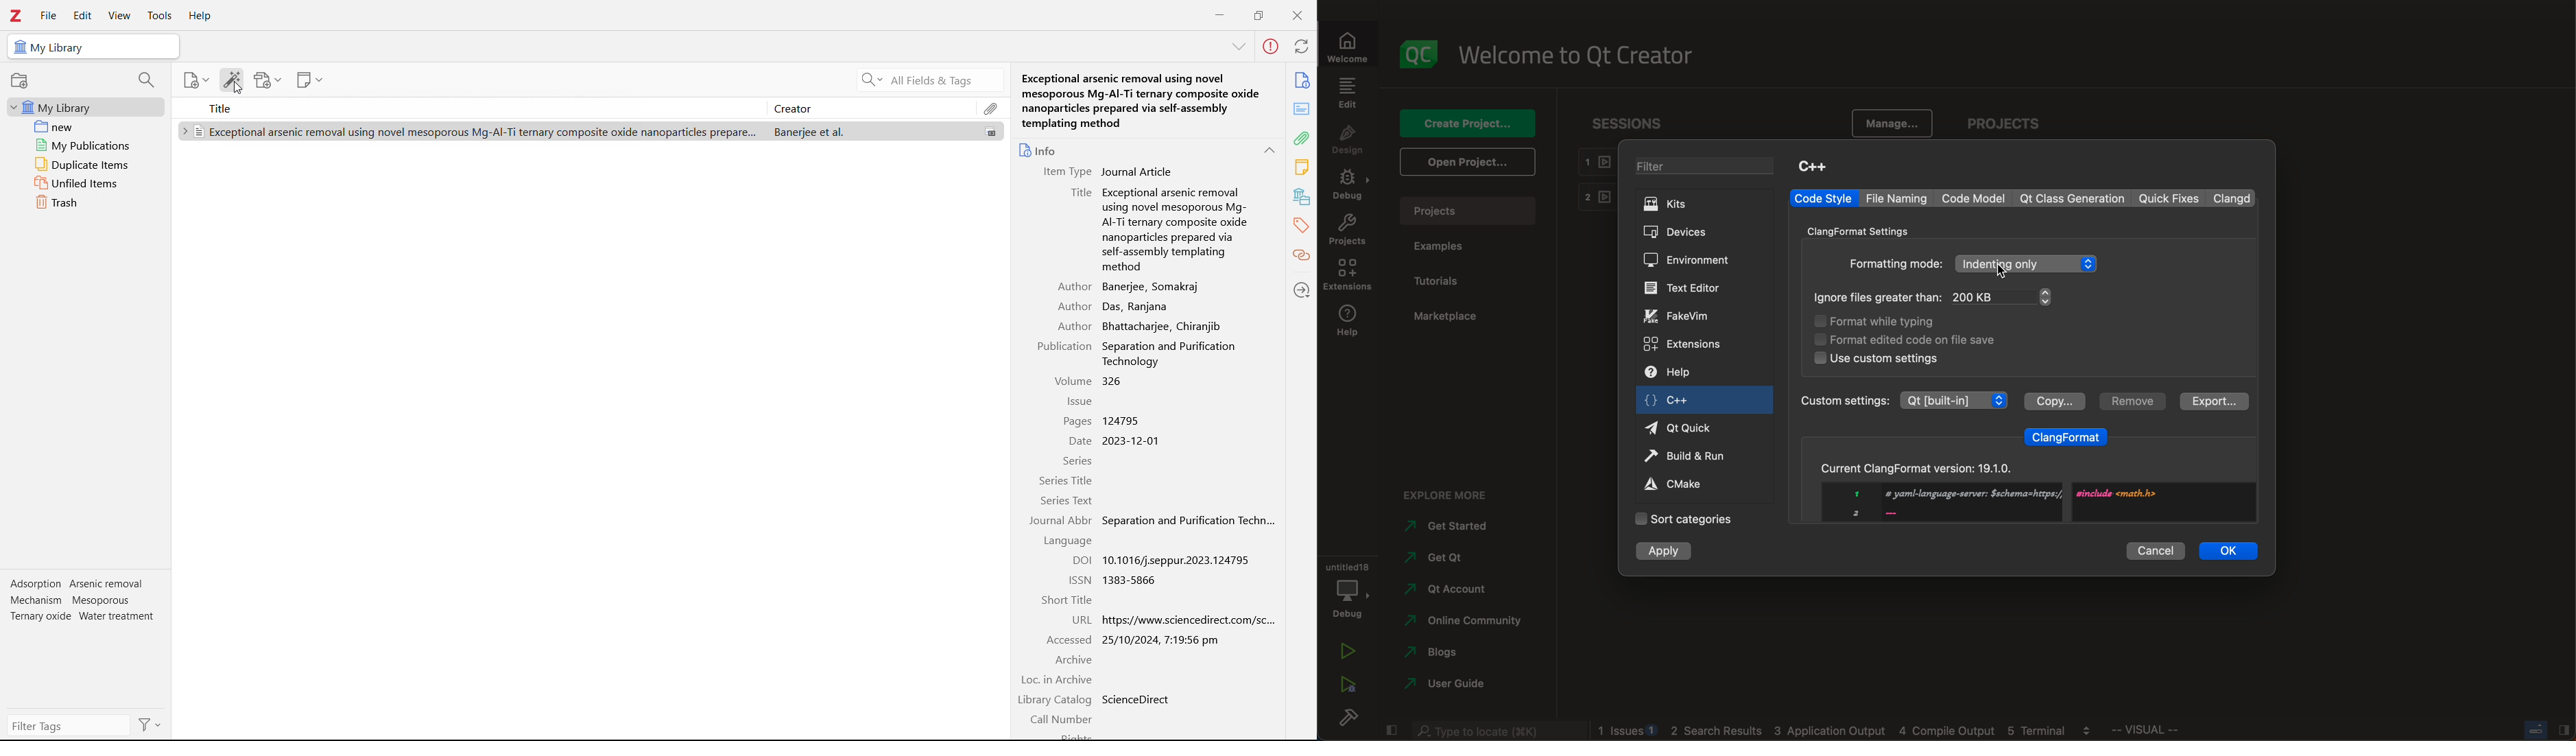  Describe the element at coordinates (1346, 588) in the screenshot. I see `debug` at that location.